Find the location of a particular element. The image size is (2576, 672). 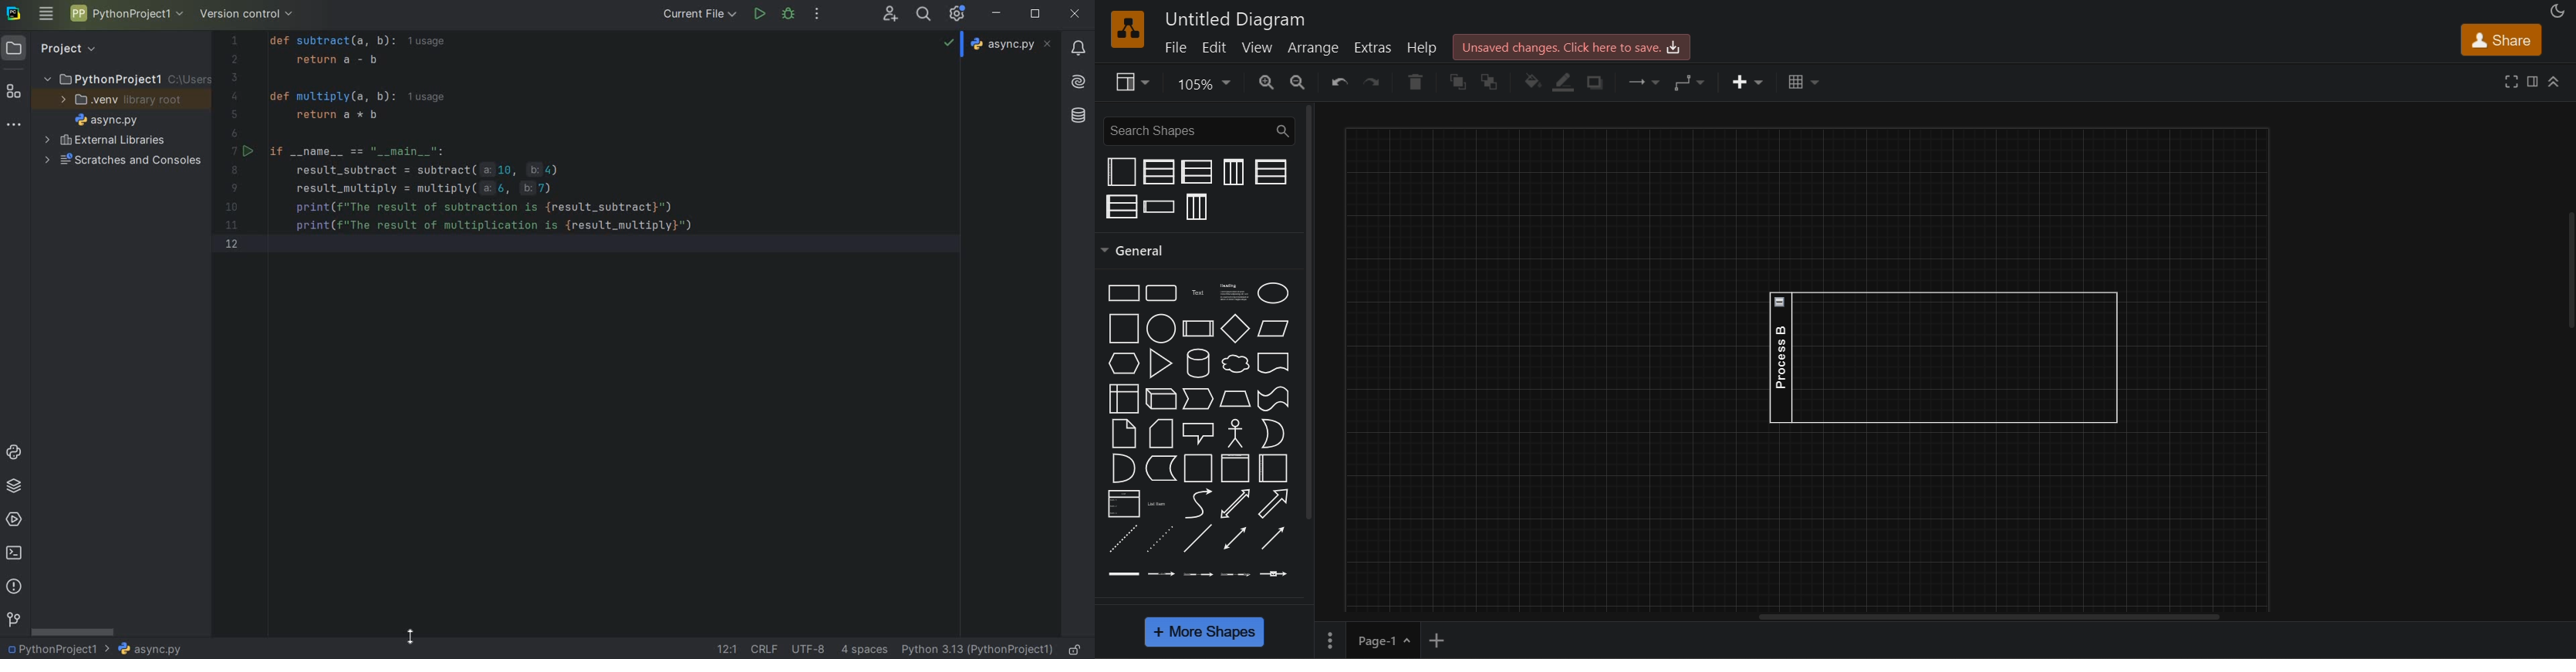

zoom out is located at coordinates (1300, 83).